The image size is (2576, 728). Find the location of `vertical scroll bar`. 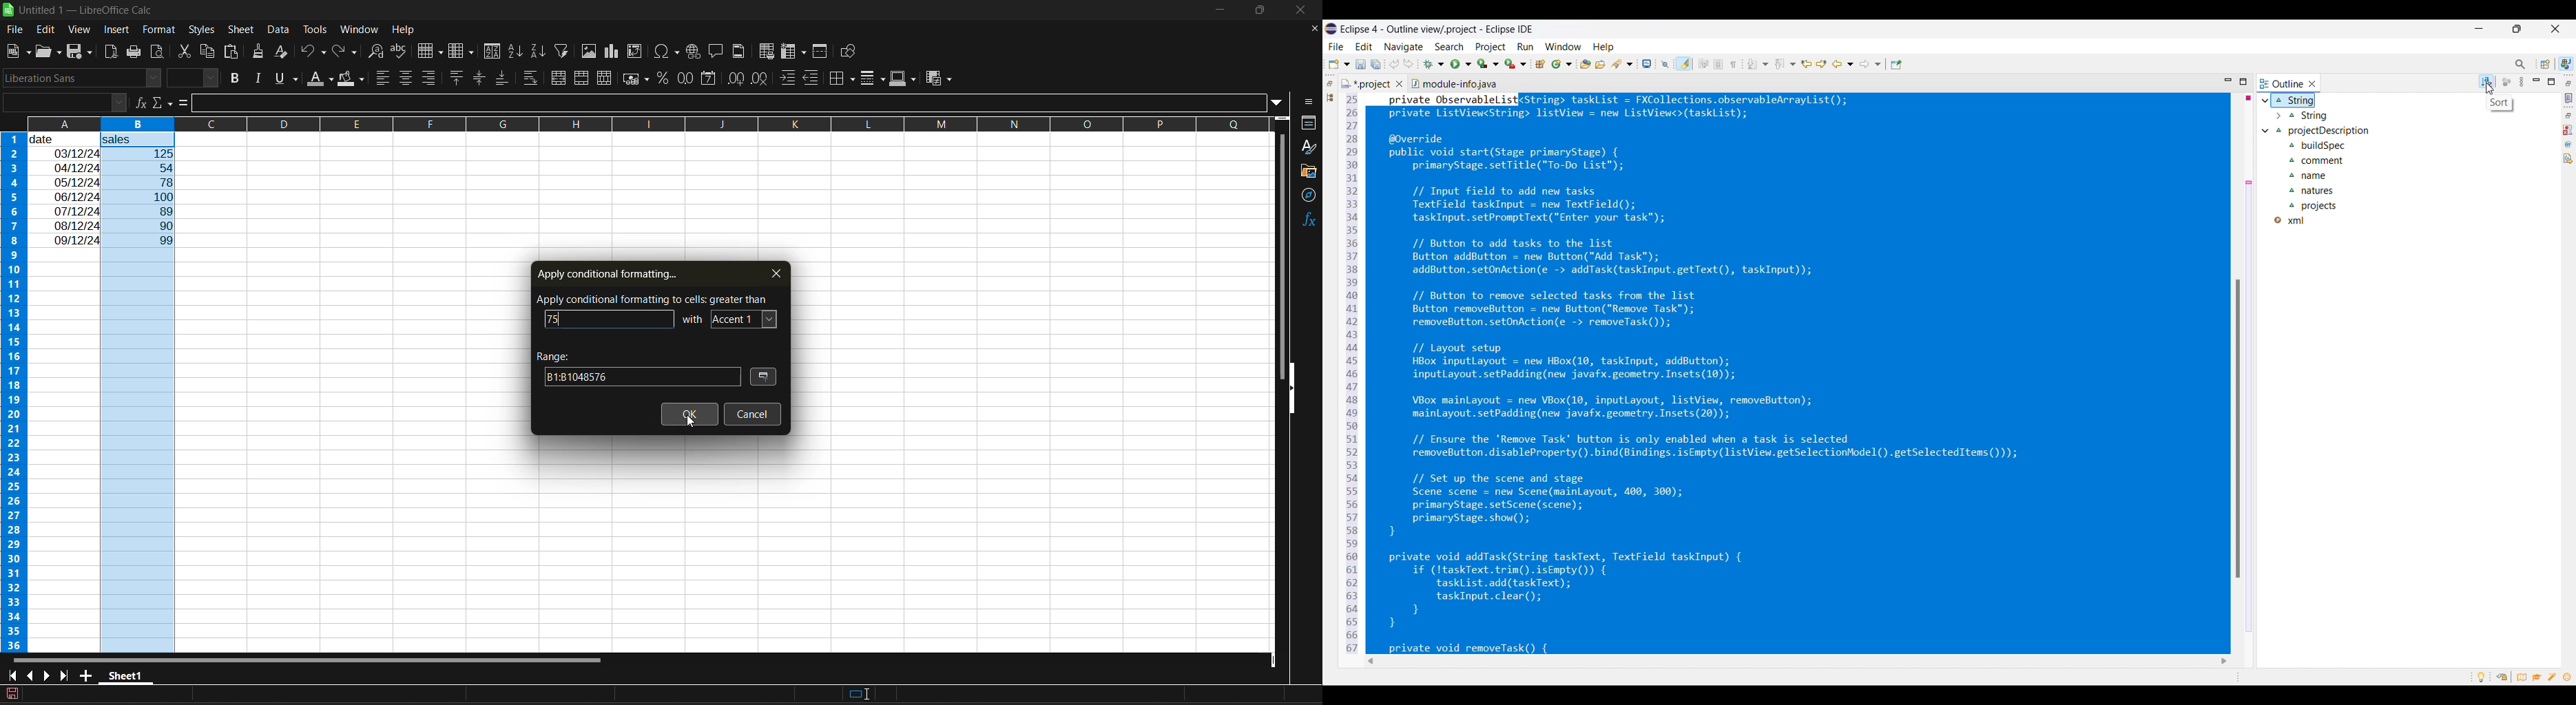

vertical scroll bar is located at coordinates (1282, 243).